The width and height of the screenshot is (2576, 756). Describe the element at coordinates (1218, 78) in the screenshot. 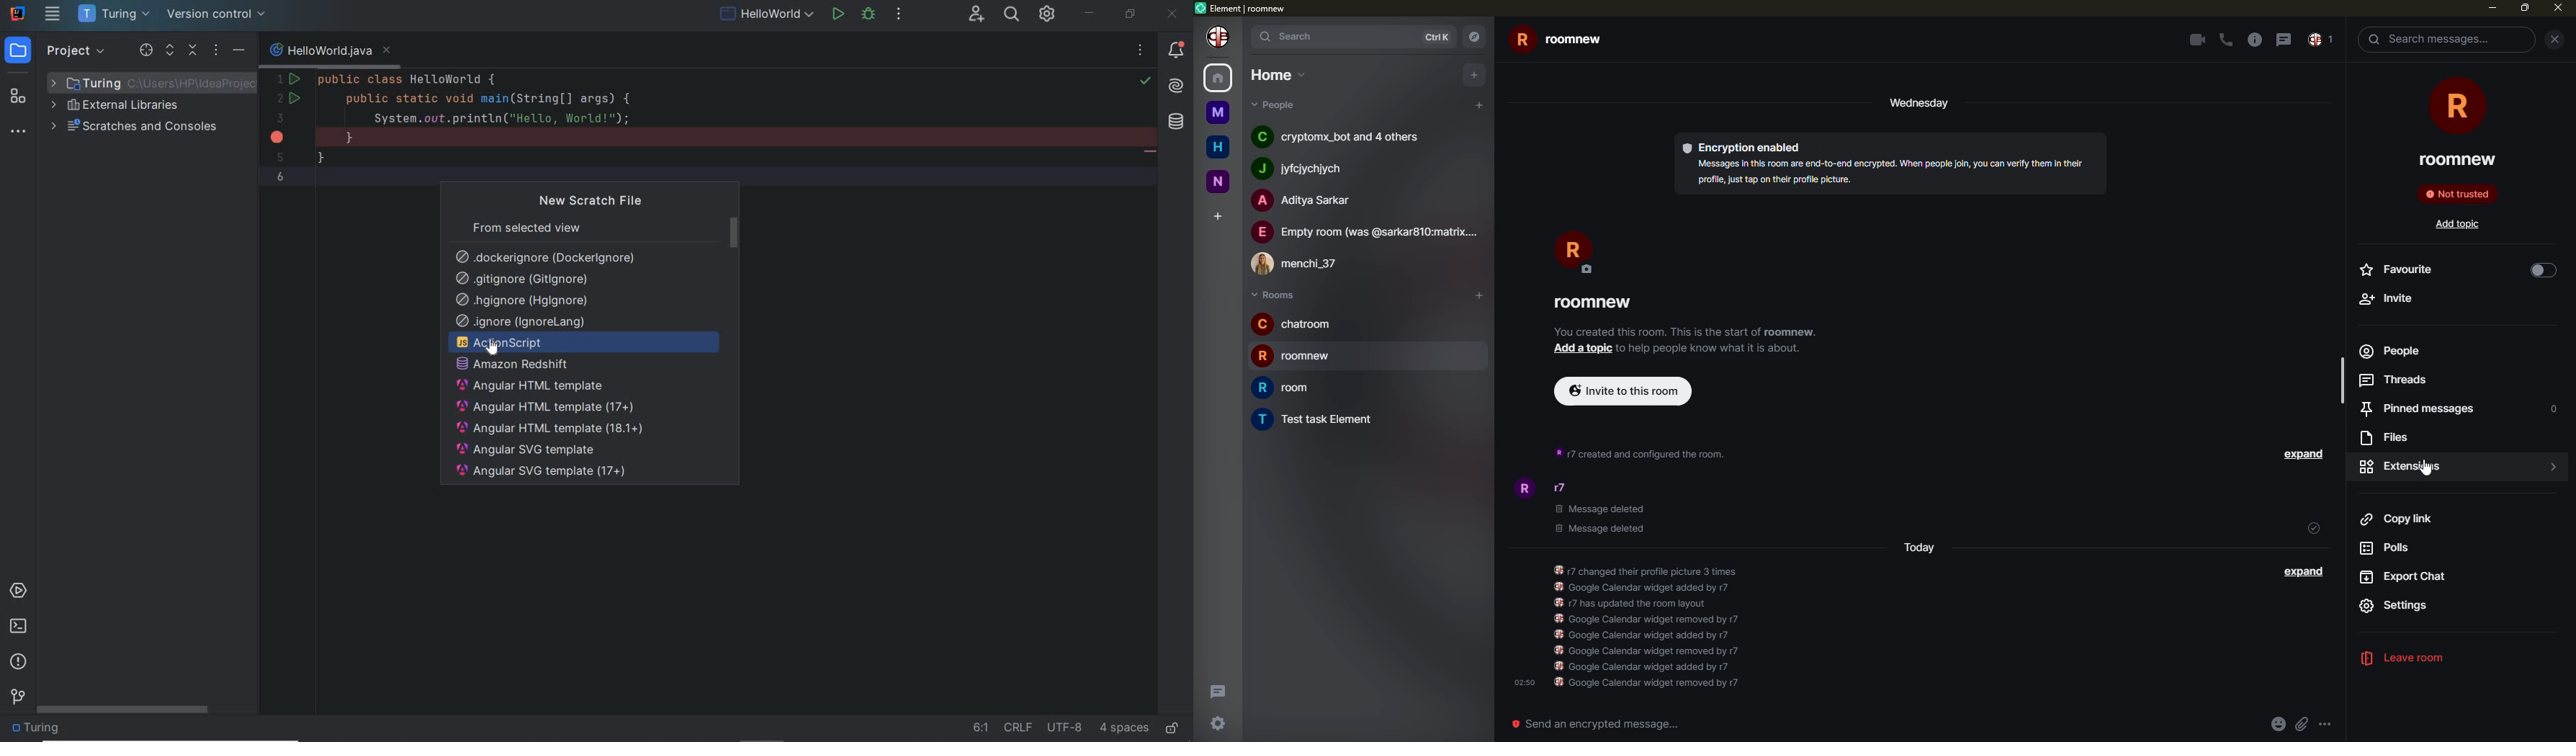

I see `home` at that location.